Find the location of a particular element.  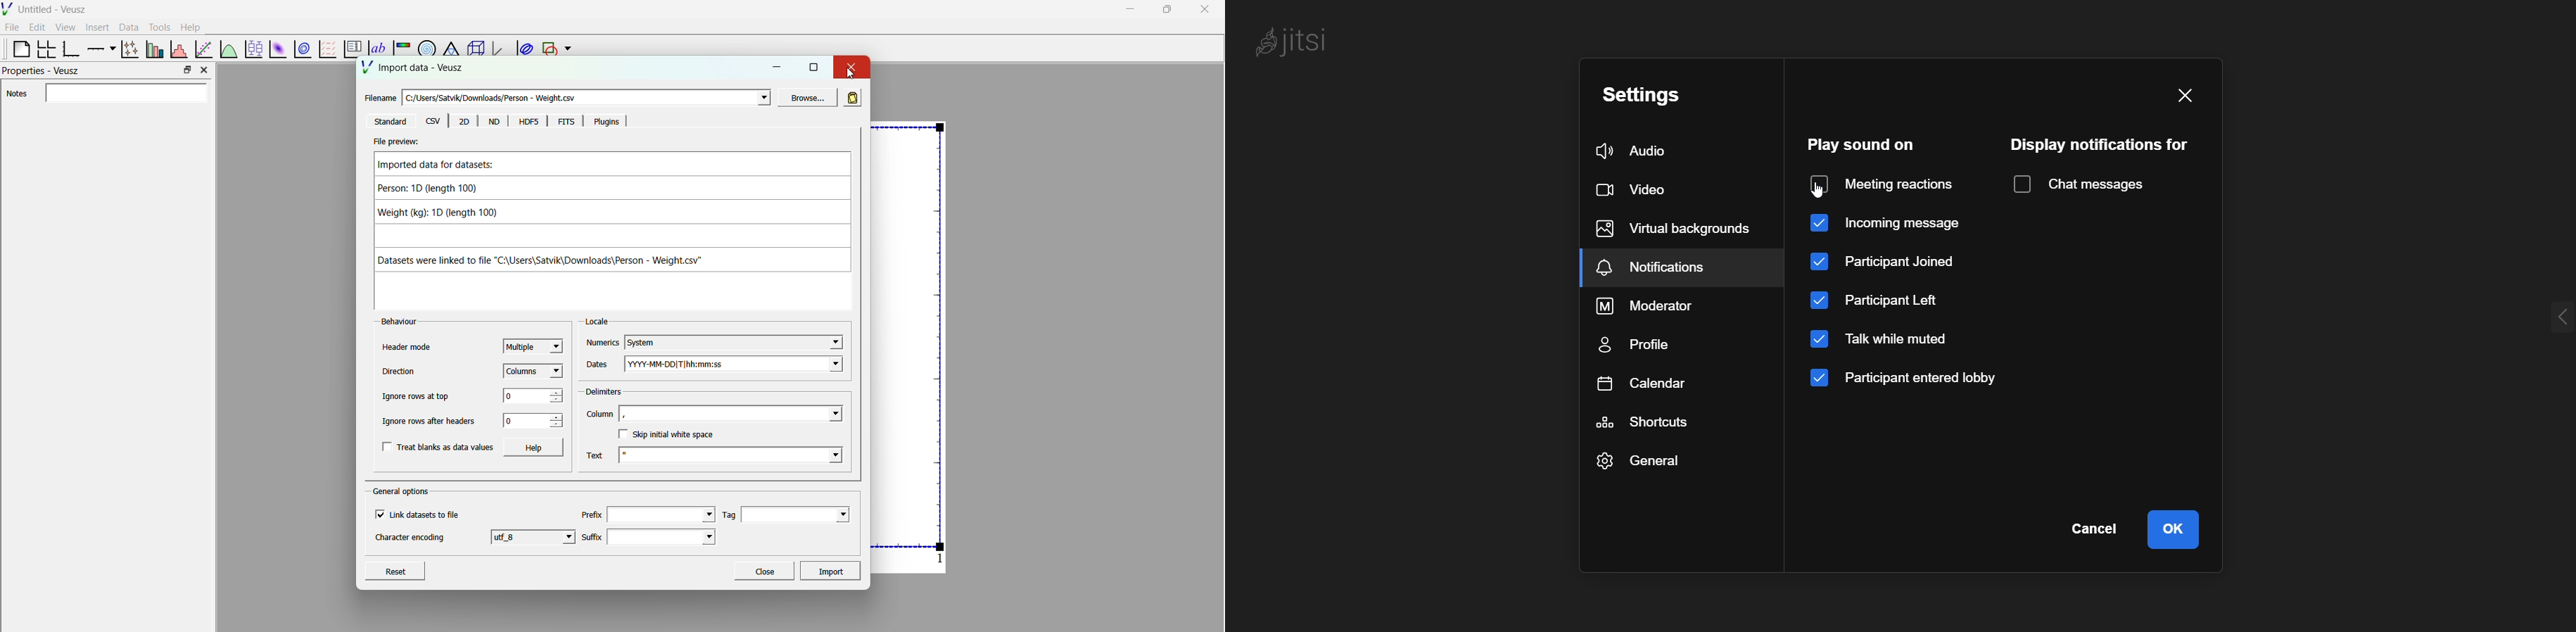

ok is located at coordinates (2178, 526).